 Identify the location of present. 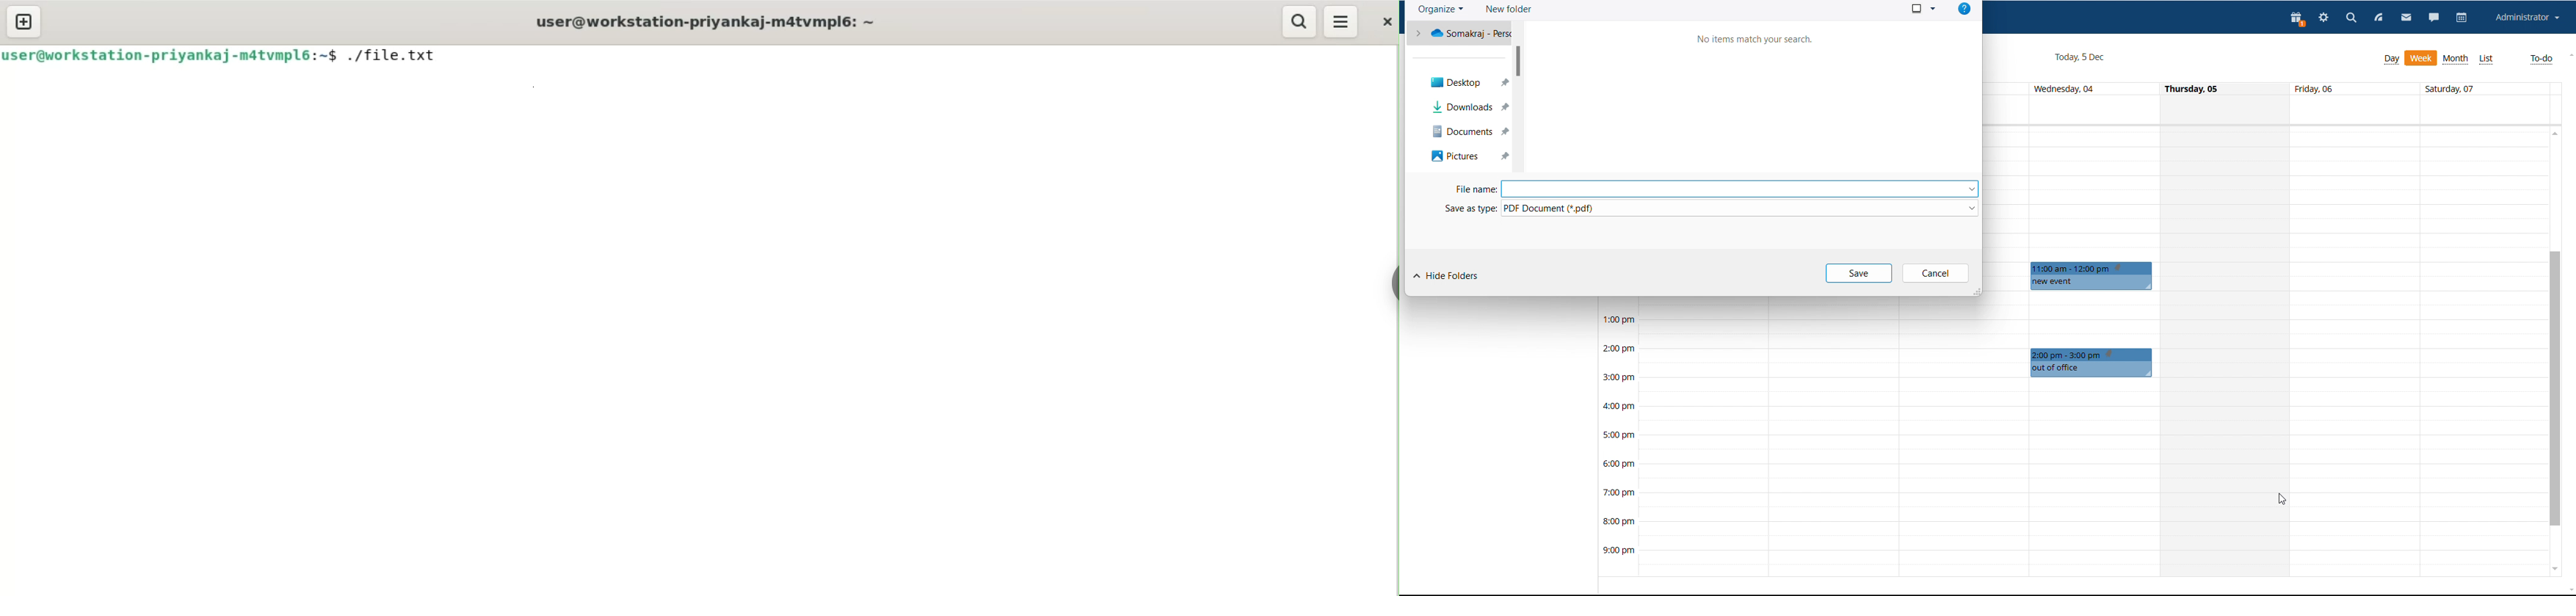
(2299, 20).